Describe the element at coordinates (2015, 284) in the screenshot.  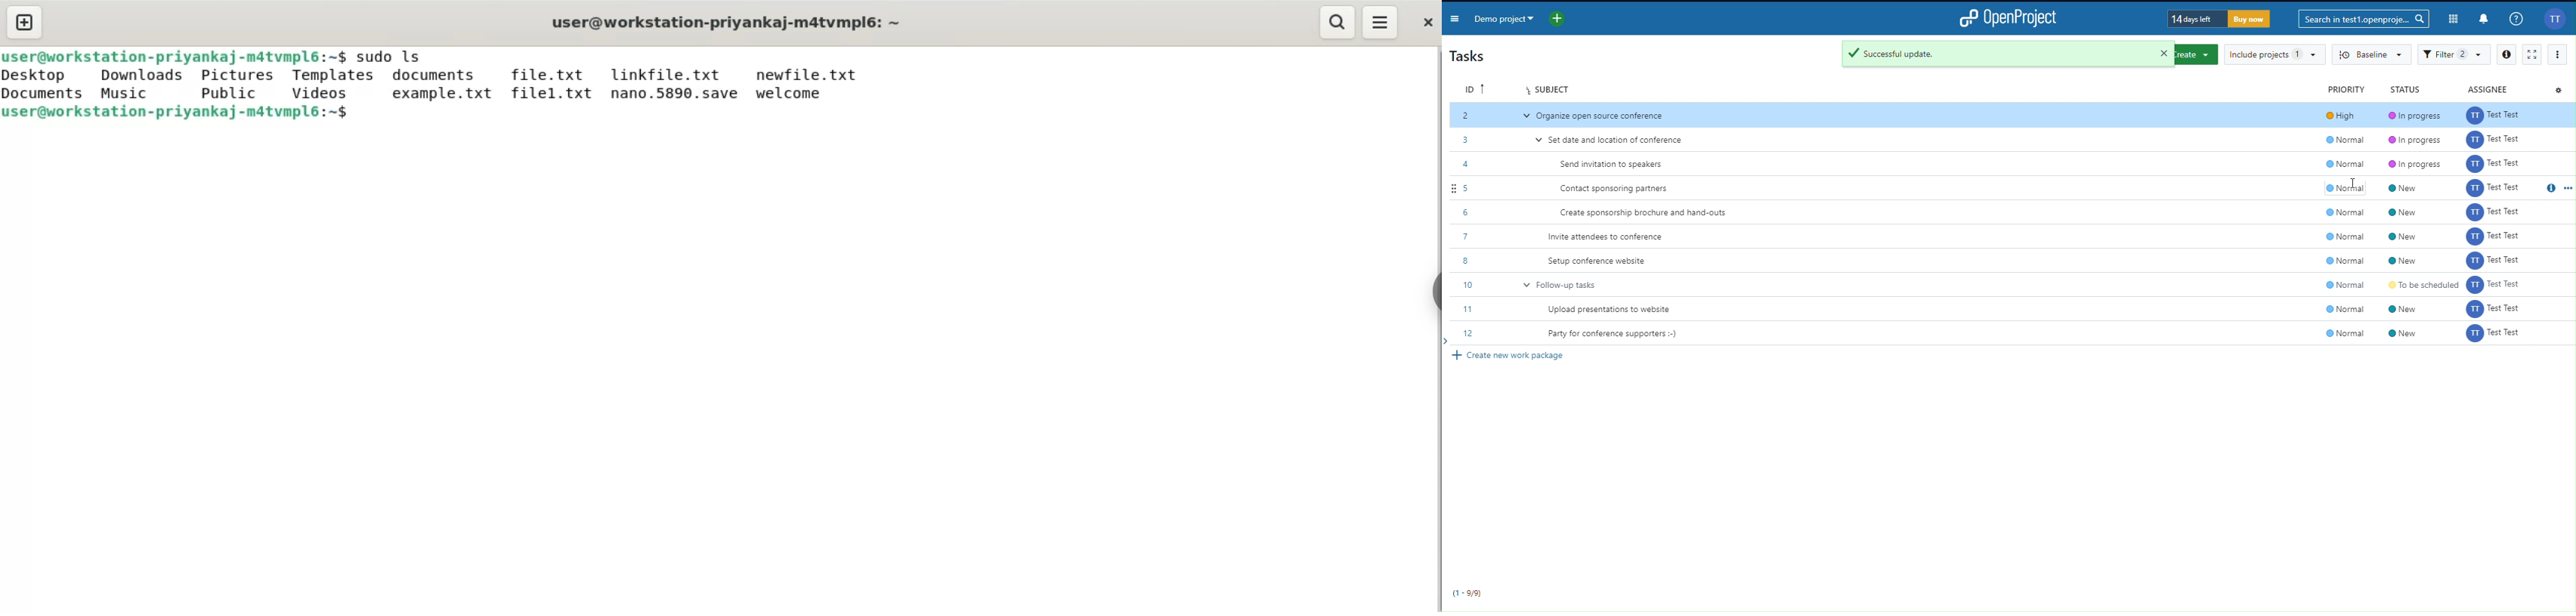
I see `10 wv Follow-up tasks @Normal © To be scheduled Test Test` at that location.